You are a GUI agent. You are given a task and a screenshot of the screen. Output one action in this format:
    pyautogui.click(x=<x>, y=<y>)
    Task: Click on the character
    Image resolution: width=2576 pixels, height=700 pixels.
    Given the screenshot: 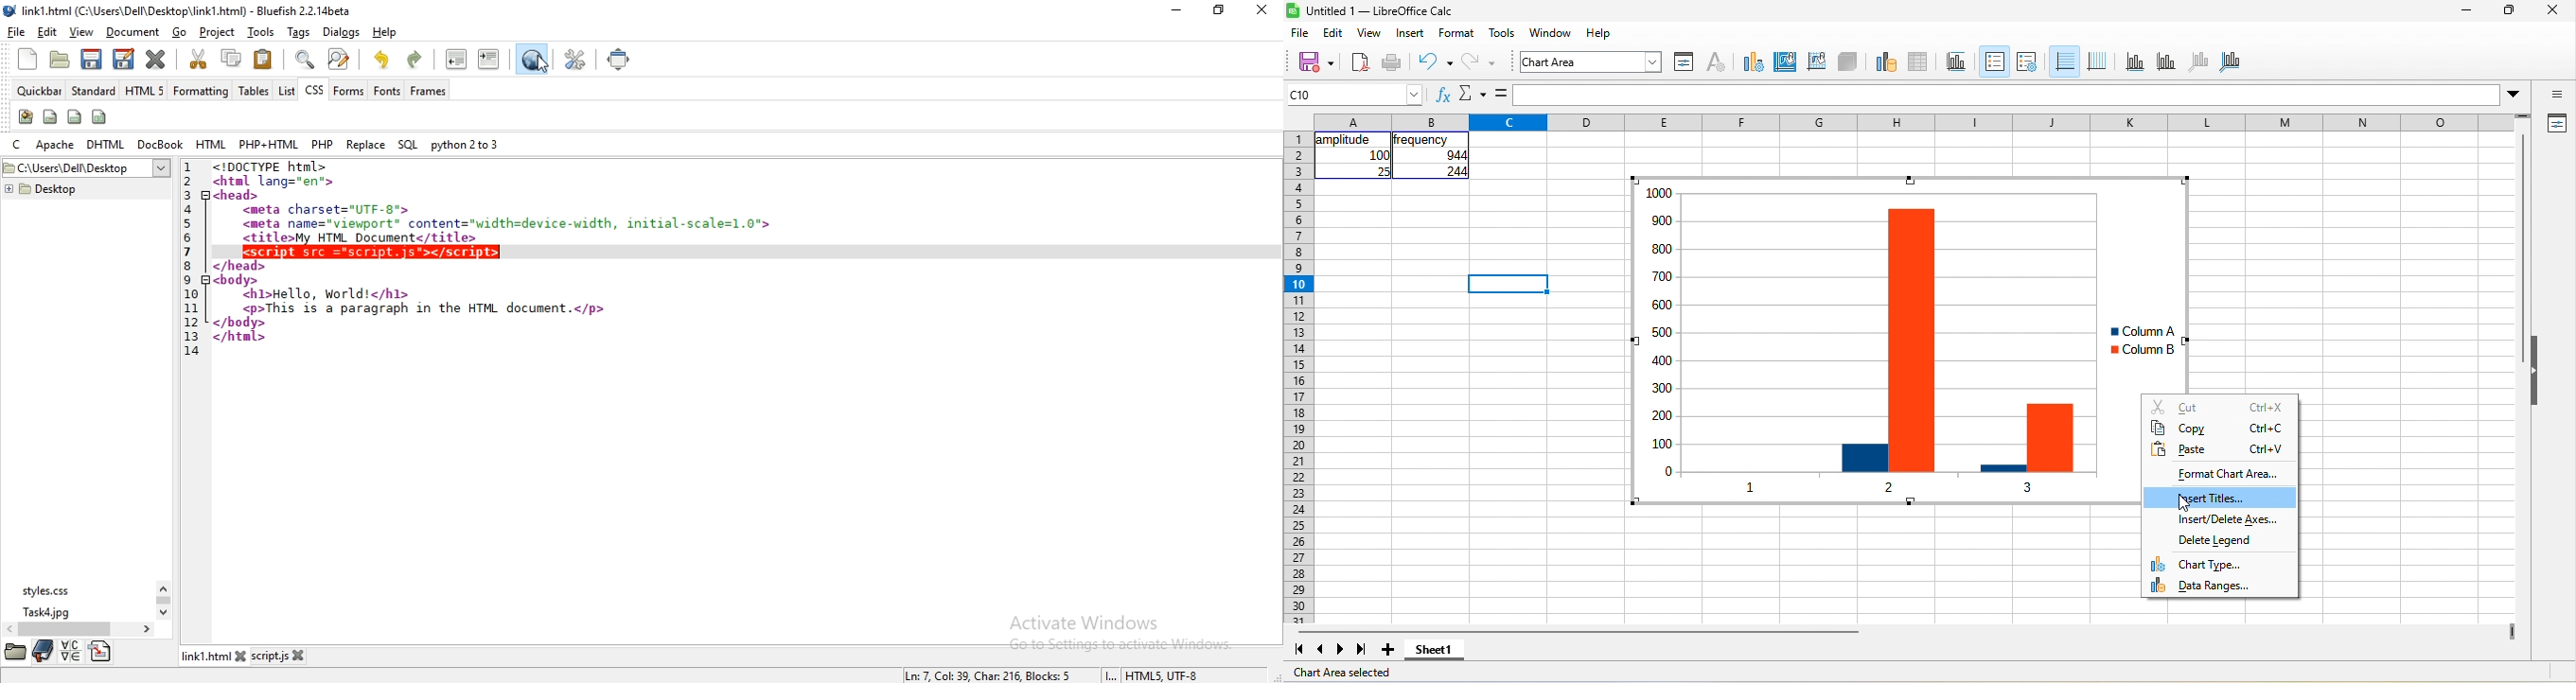 What is the action you would take?
    pyautogui.click(x=1717, y=62)
    